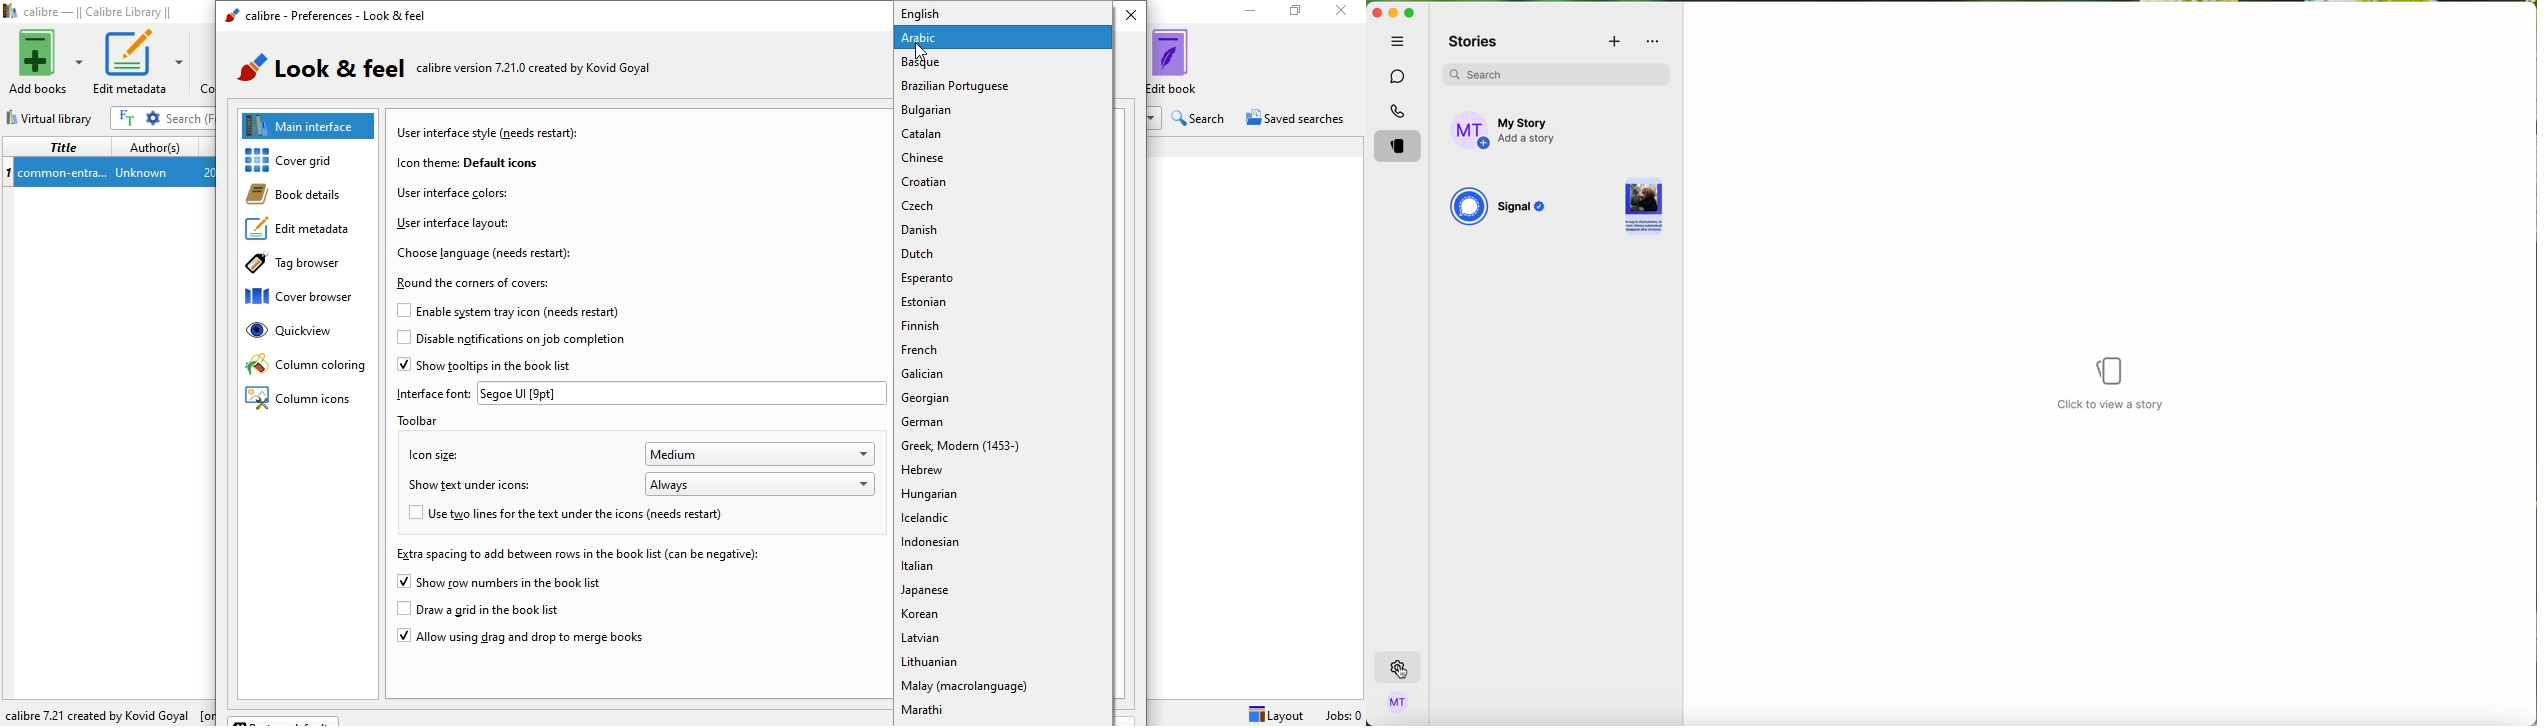 Image resolution: width=2548 pixels, height=728 pixels. What do you see at coordinates (60, 147) in the screenshot?
I see `Title` at bounding box center [60, 147].